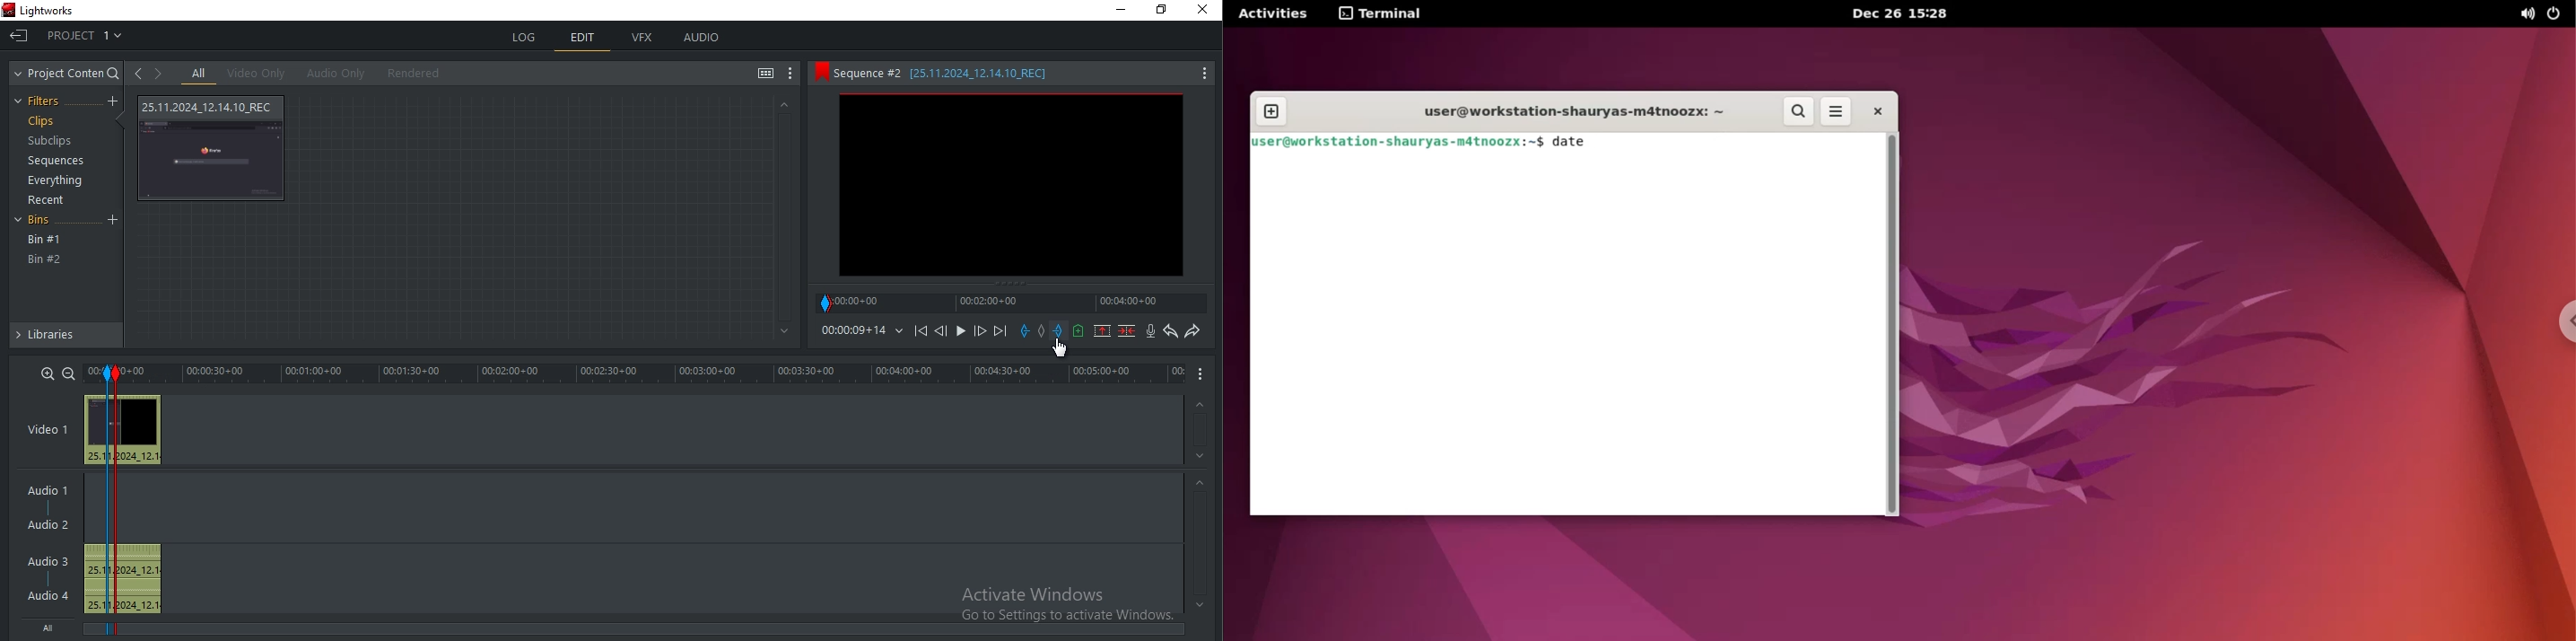 The height and width of the screenshot is (644, 2576). What do you see at coordinates (1201, 456) in the screenshot?
I see `Down` at bounding box center [1201, 456].